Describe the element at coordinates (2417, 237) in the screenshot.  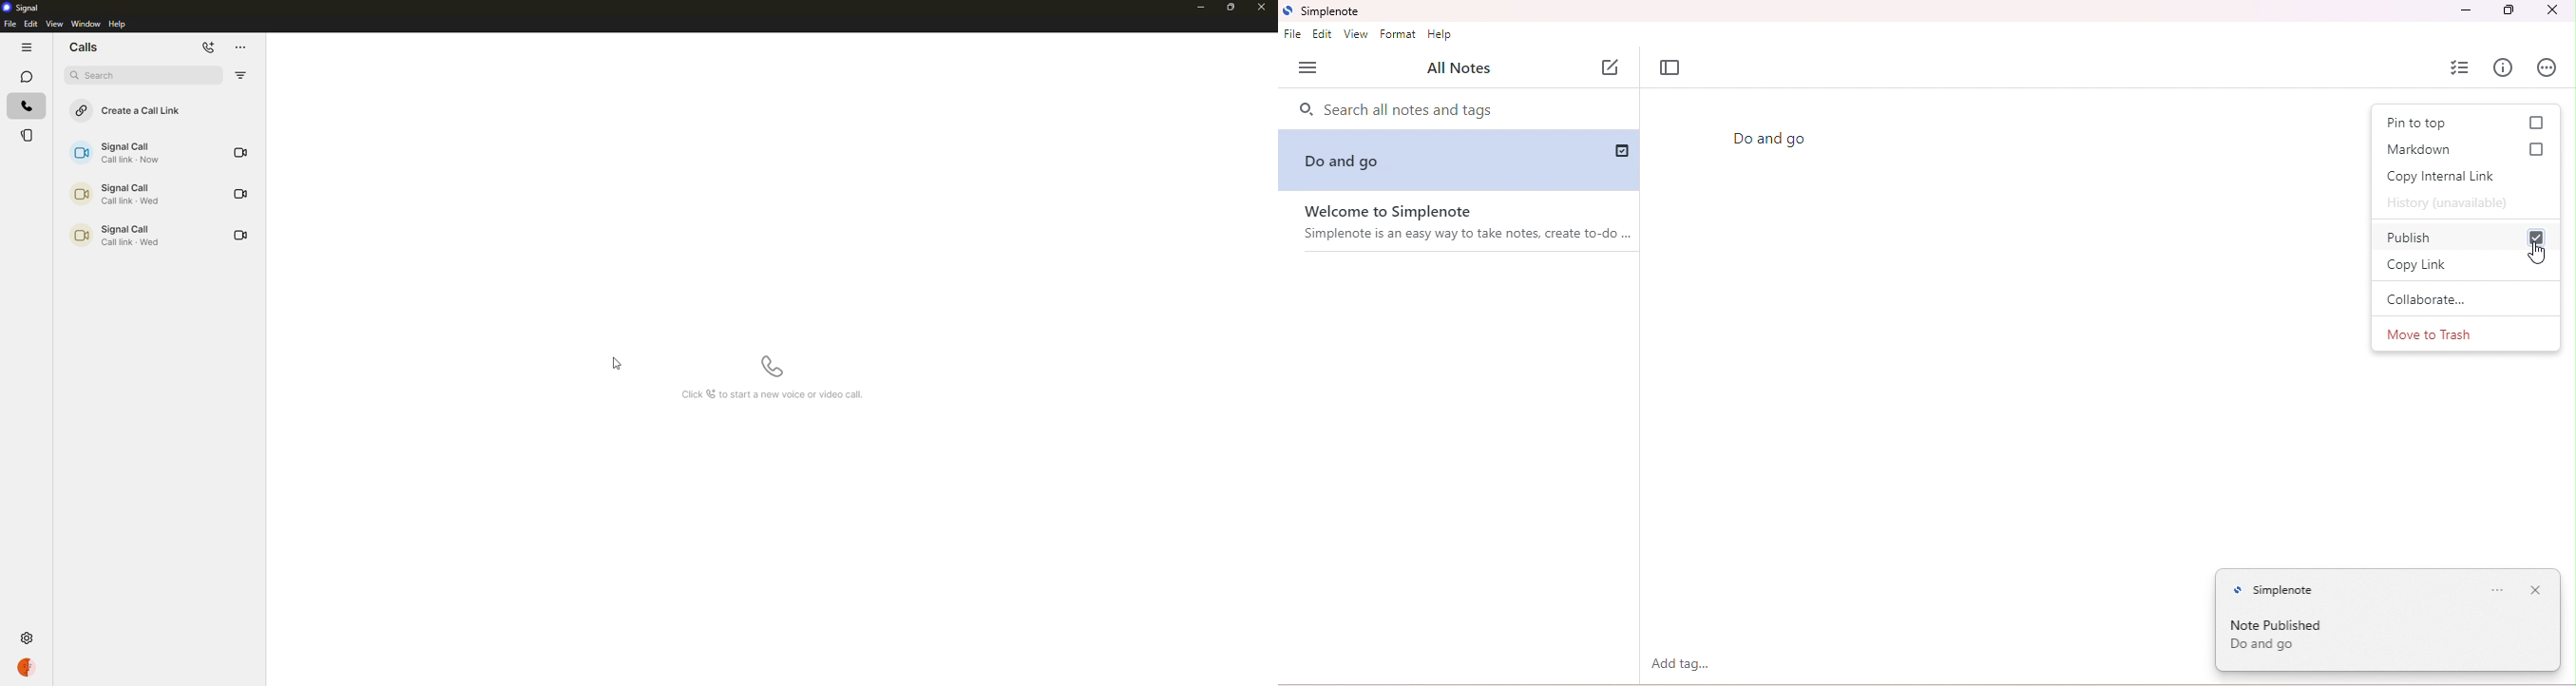
I see `publish` at that location.